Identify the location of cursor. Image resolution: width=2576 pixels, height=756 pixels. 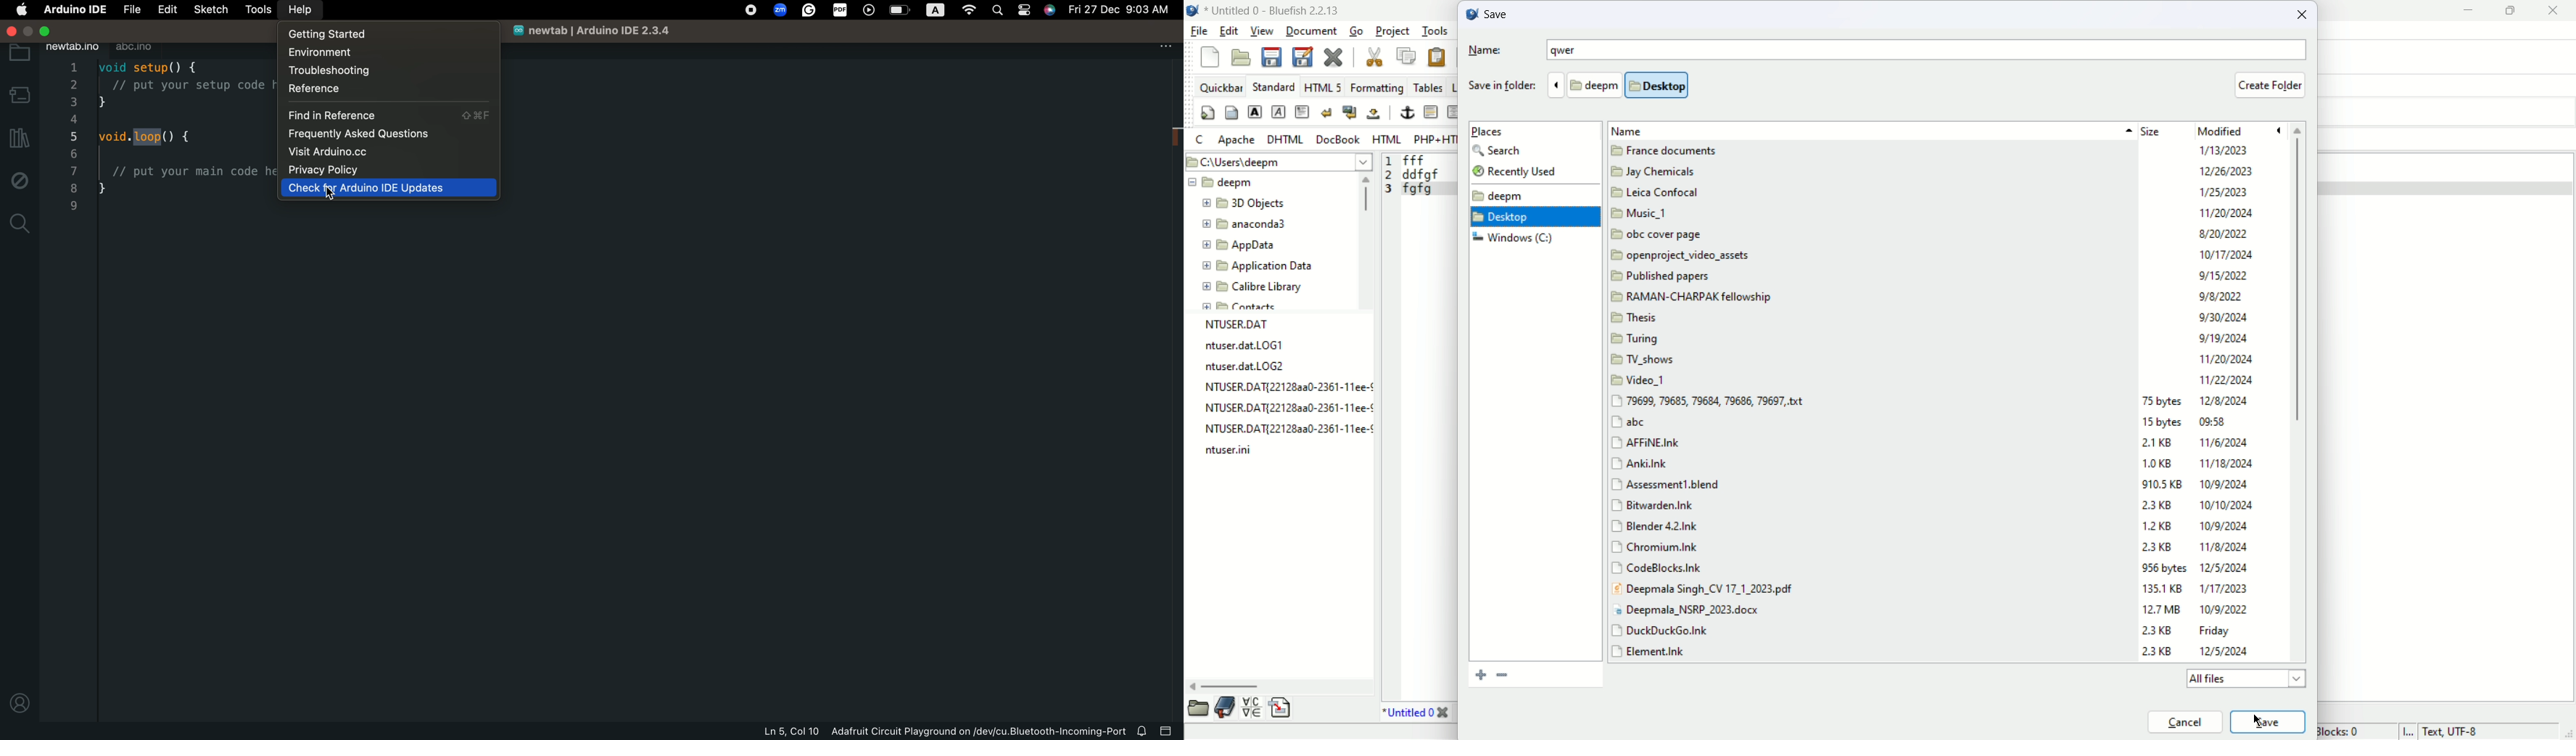
(331, 190).